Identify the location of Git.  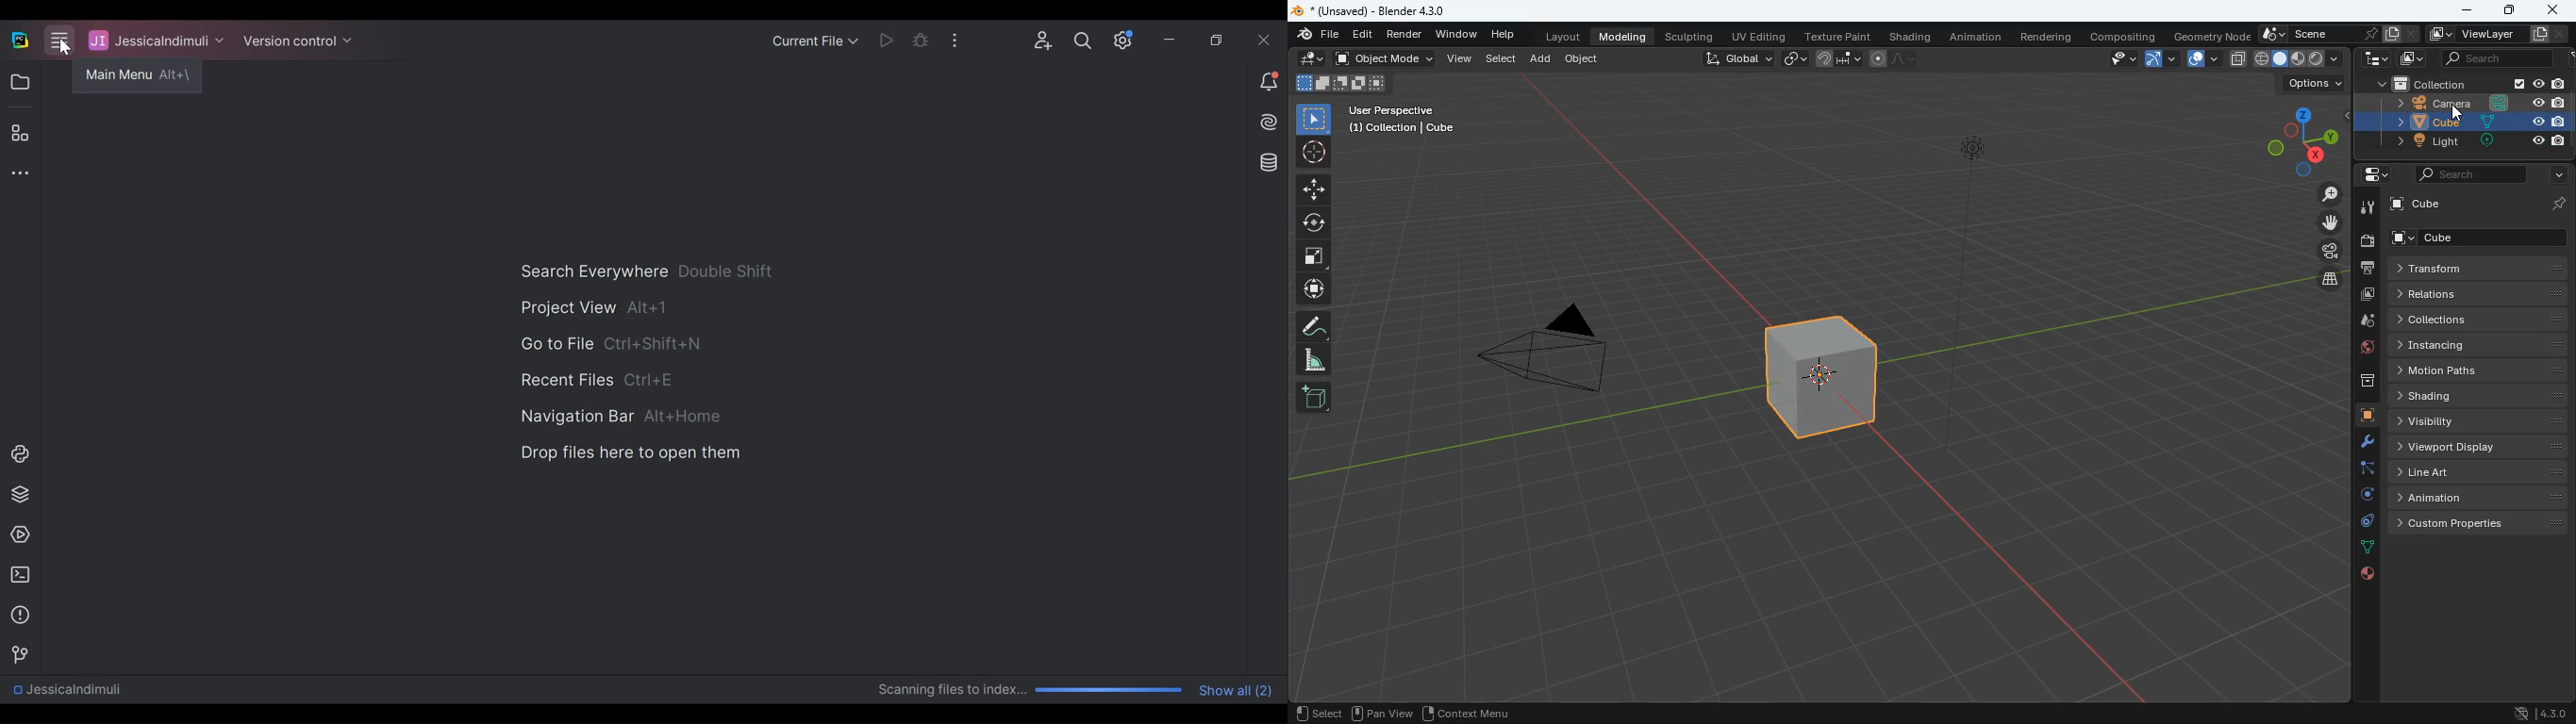
(16, 653).